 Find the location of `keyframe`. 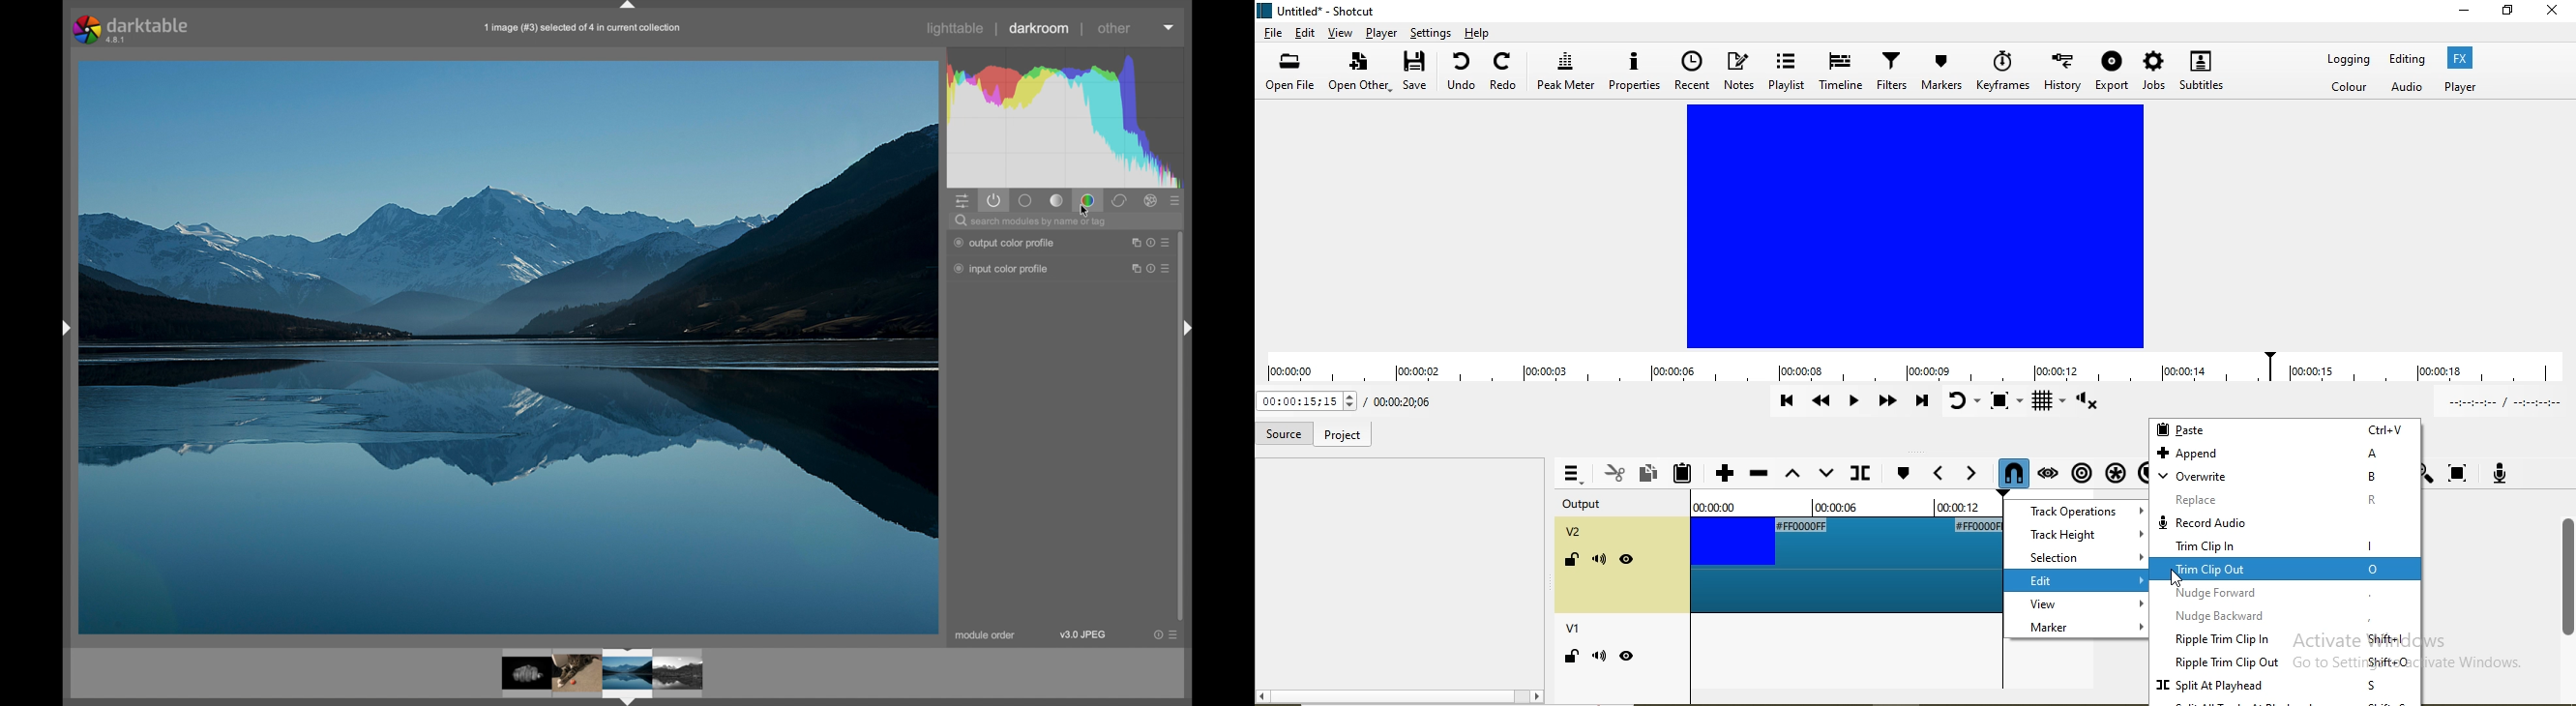

keyframe is located at coordinates (2003, 70).